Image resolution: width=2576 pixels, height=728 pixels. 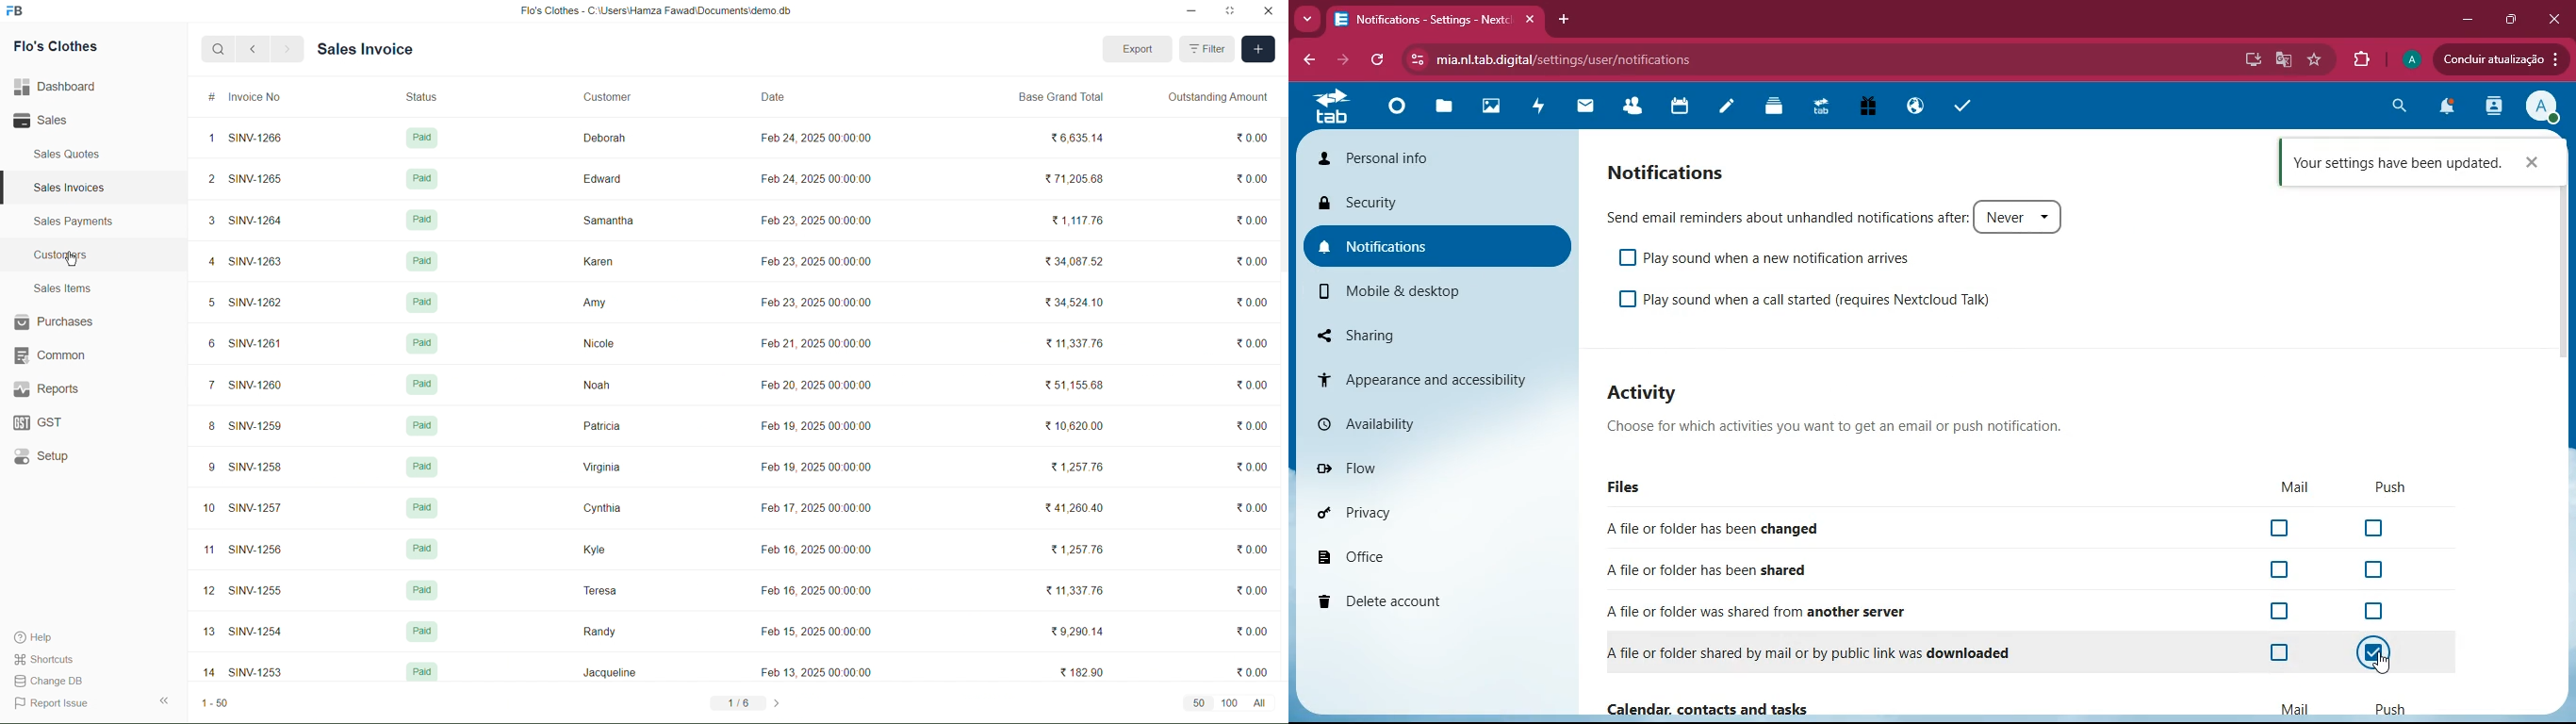 I want to click on SINV-1254, so click(x=259, y=631).